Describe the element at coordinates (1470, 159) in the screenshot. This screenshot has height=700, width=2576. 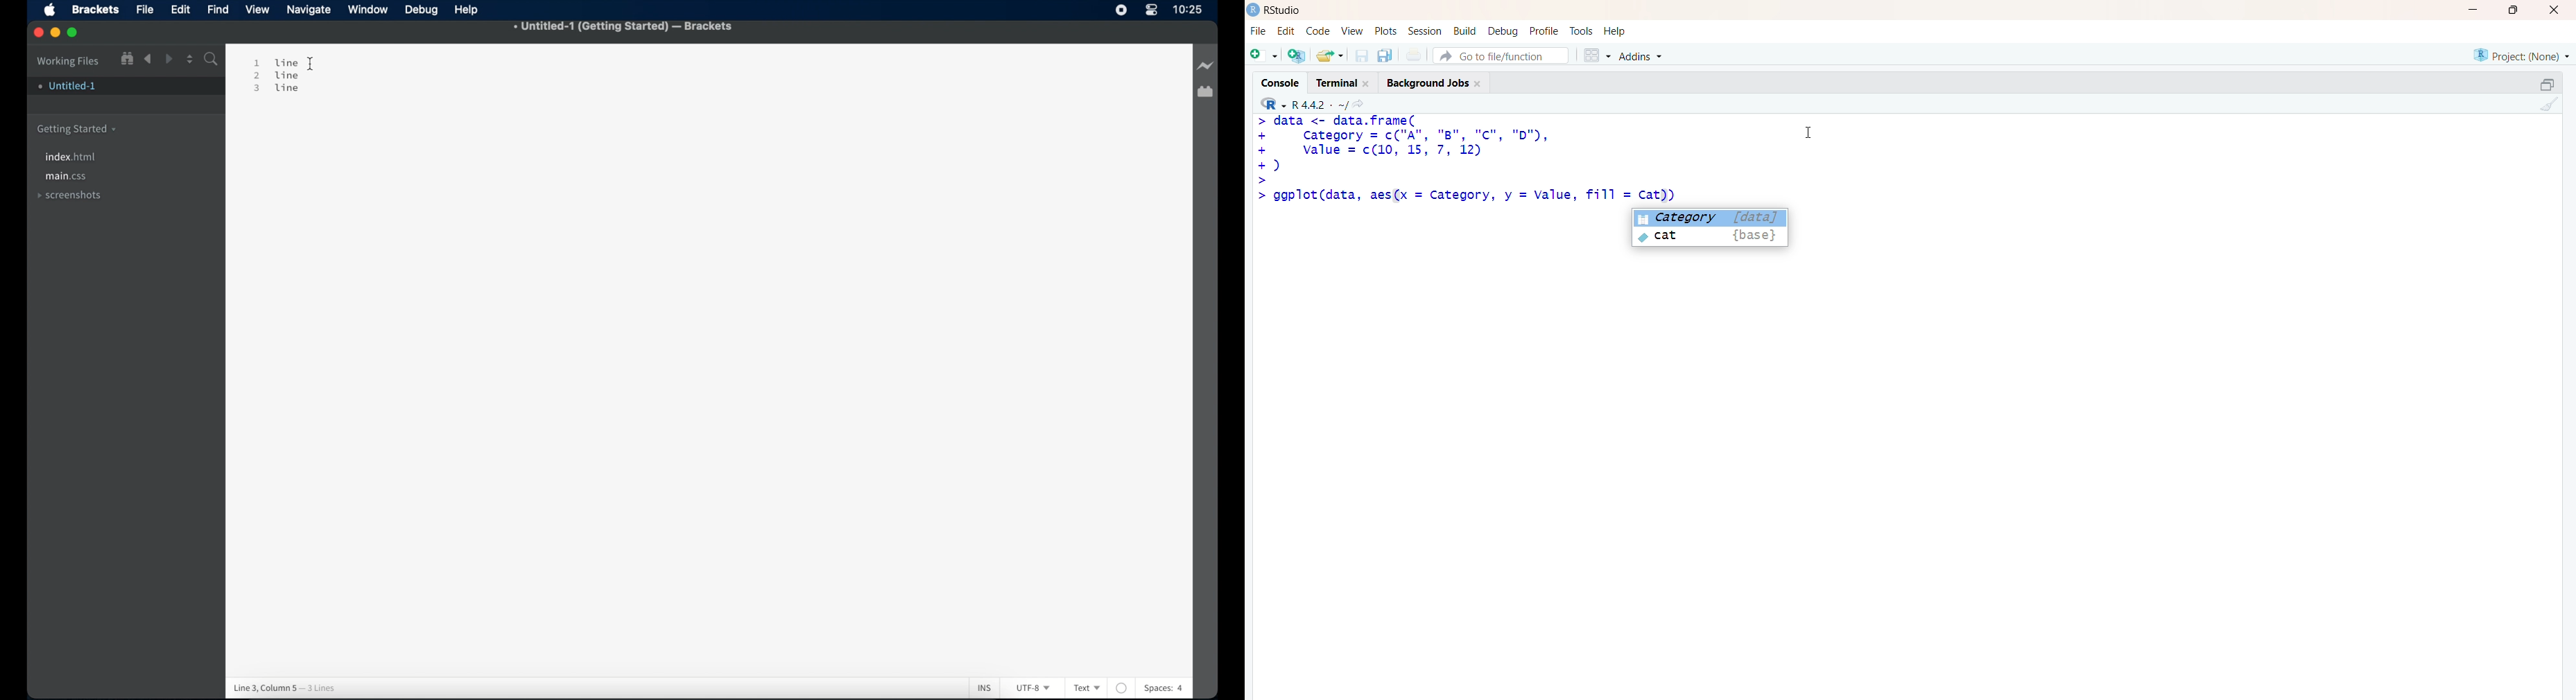
I see `code - > data <- data.frame(Category = c("A", "8B", "c", "D"),value = c(10, 15, 7, 12)) ggplot(data)` at that location.